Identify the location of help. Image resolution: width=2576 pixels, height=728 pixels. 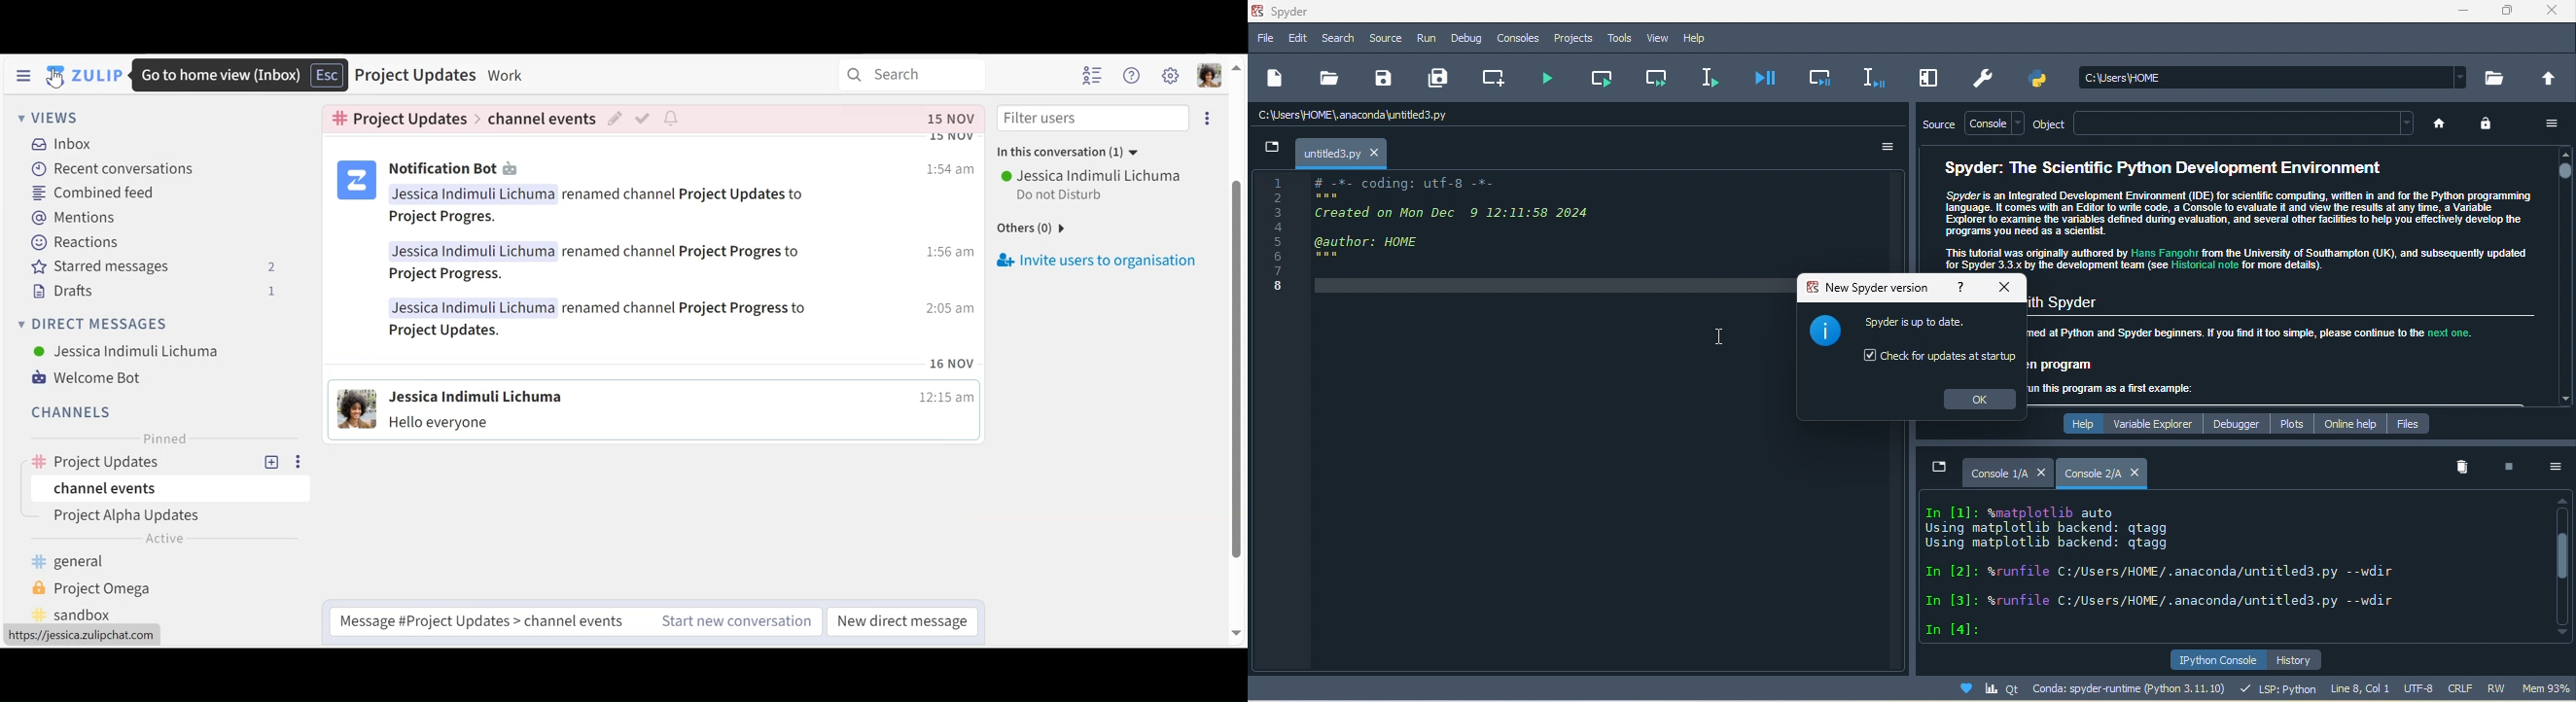
(1702, 38).